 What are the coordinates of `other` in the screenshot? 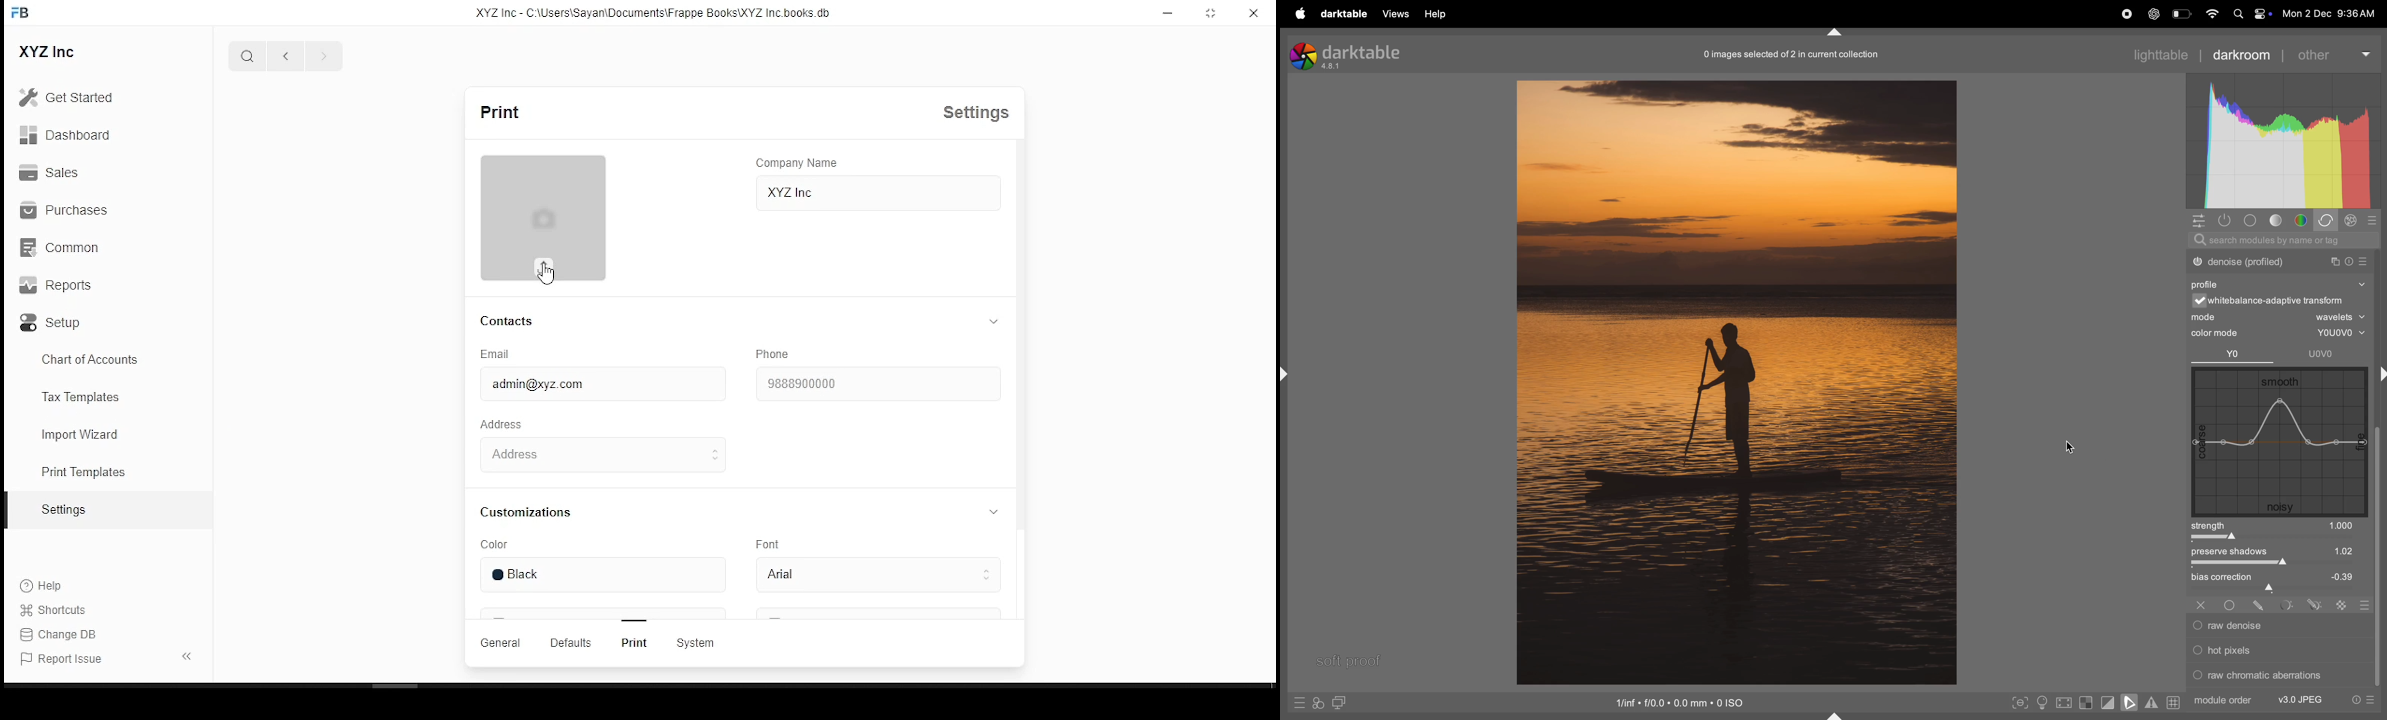 It's located at (2336, 52).